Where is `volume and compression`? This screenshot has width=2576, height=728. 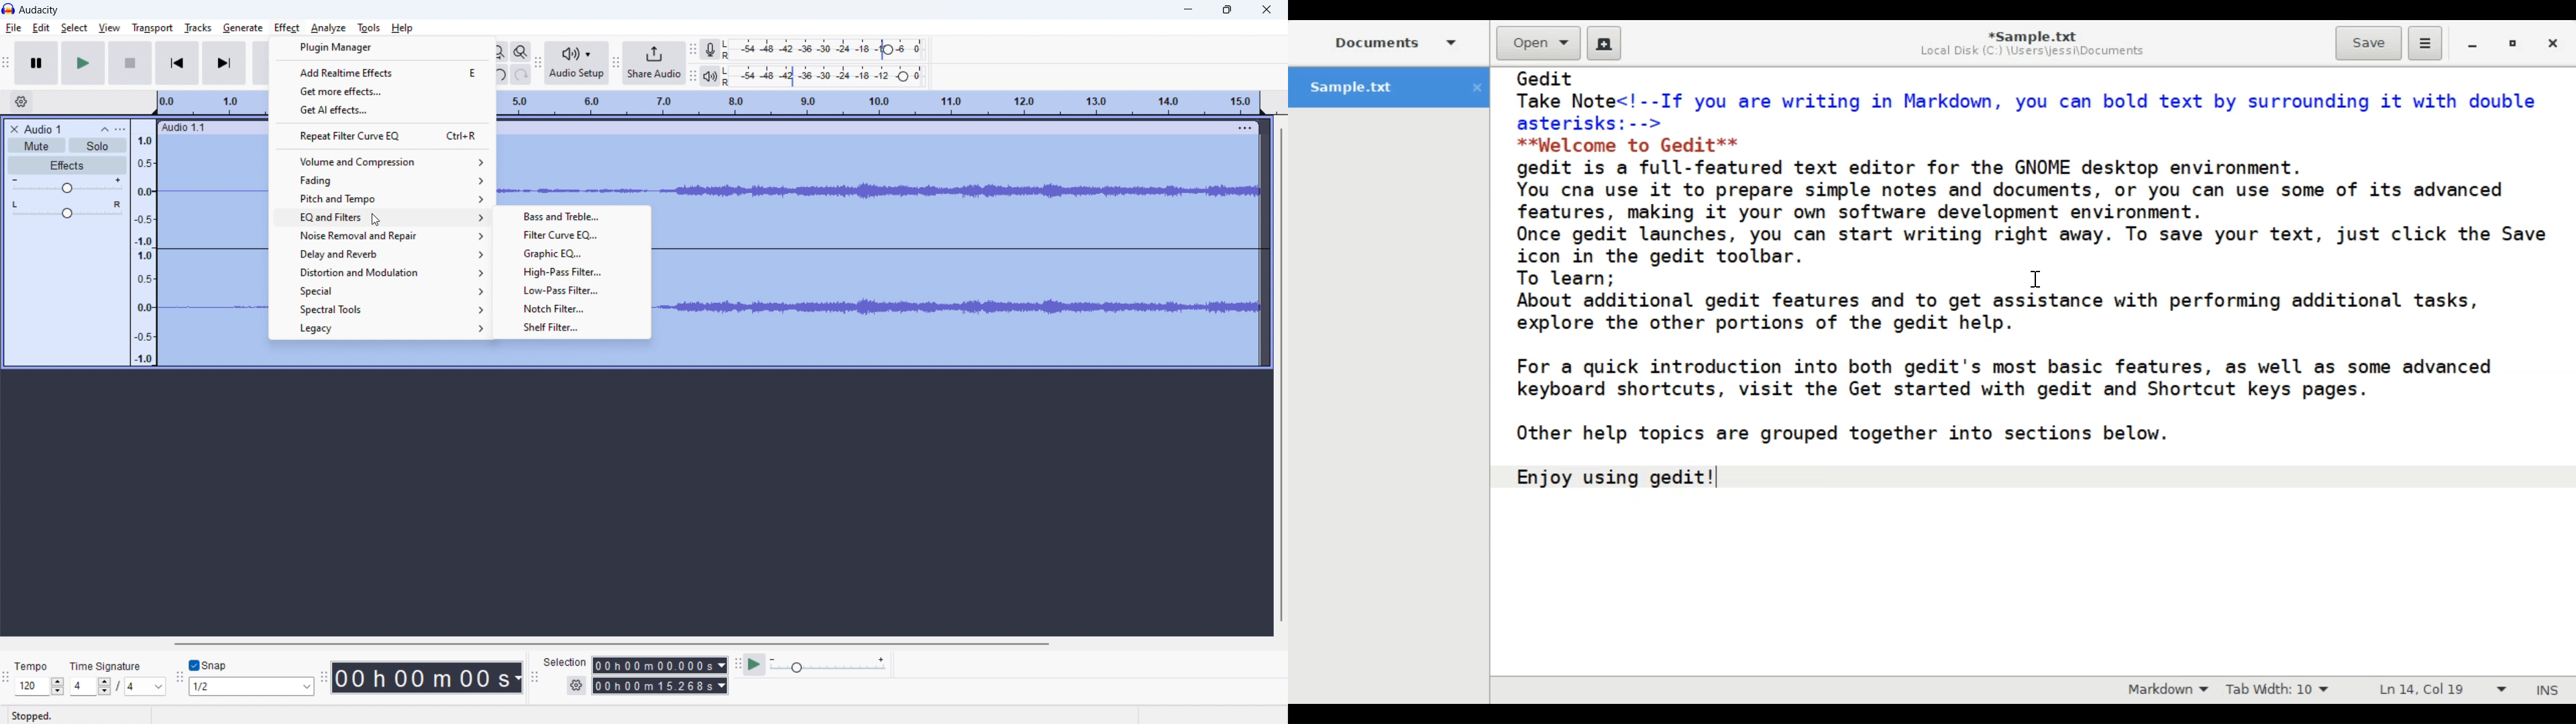 volume and compression is located at coordinates (382, 162).